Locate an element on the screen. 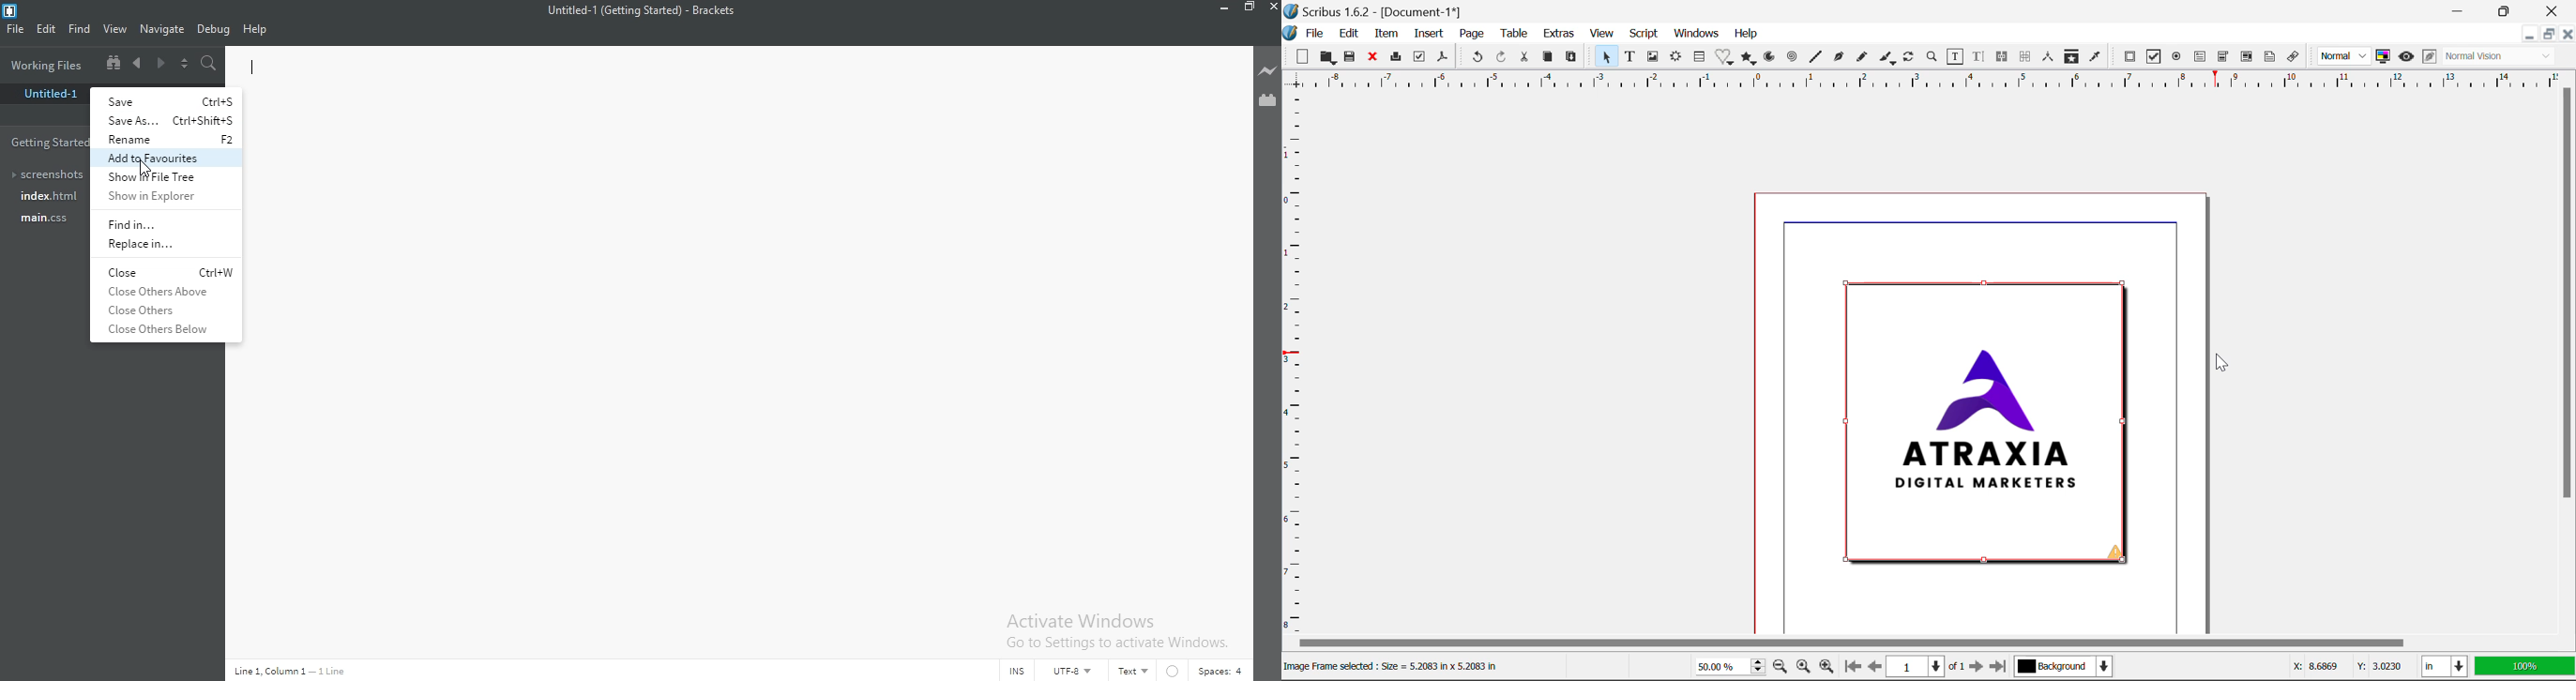 This screenshot has height=700, width=2576. Find is located at coordinates (80, 30).